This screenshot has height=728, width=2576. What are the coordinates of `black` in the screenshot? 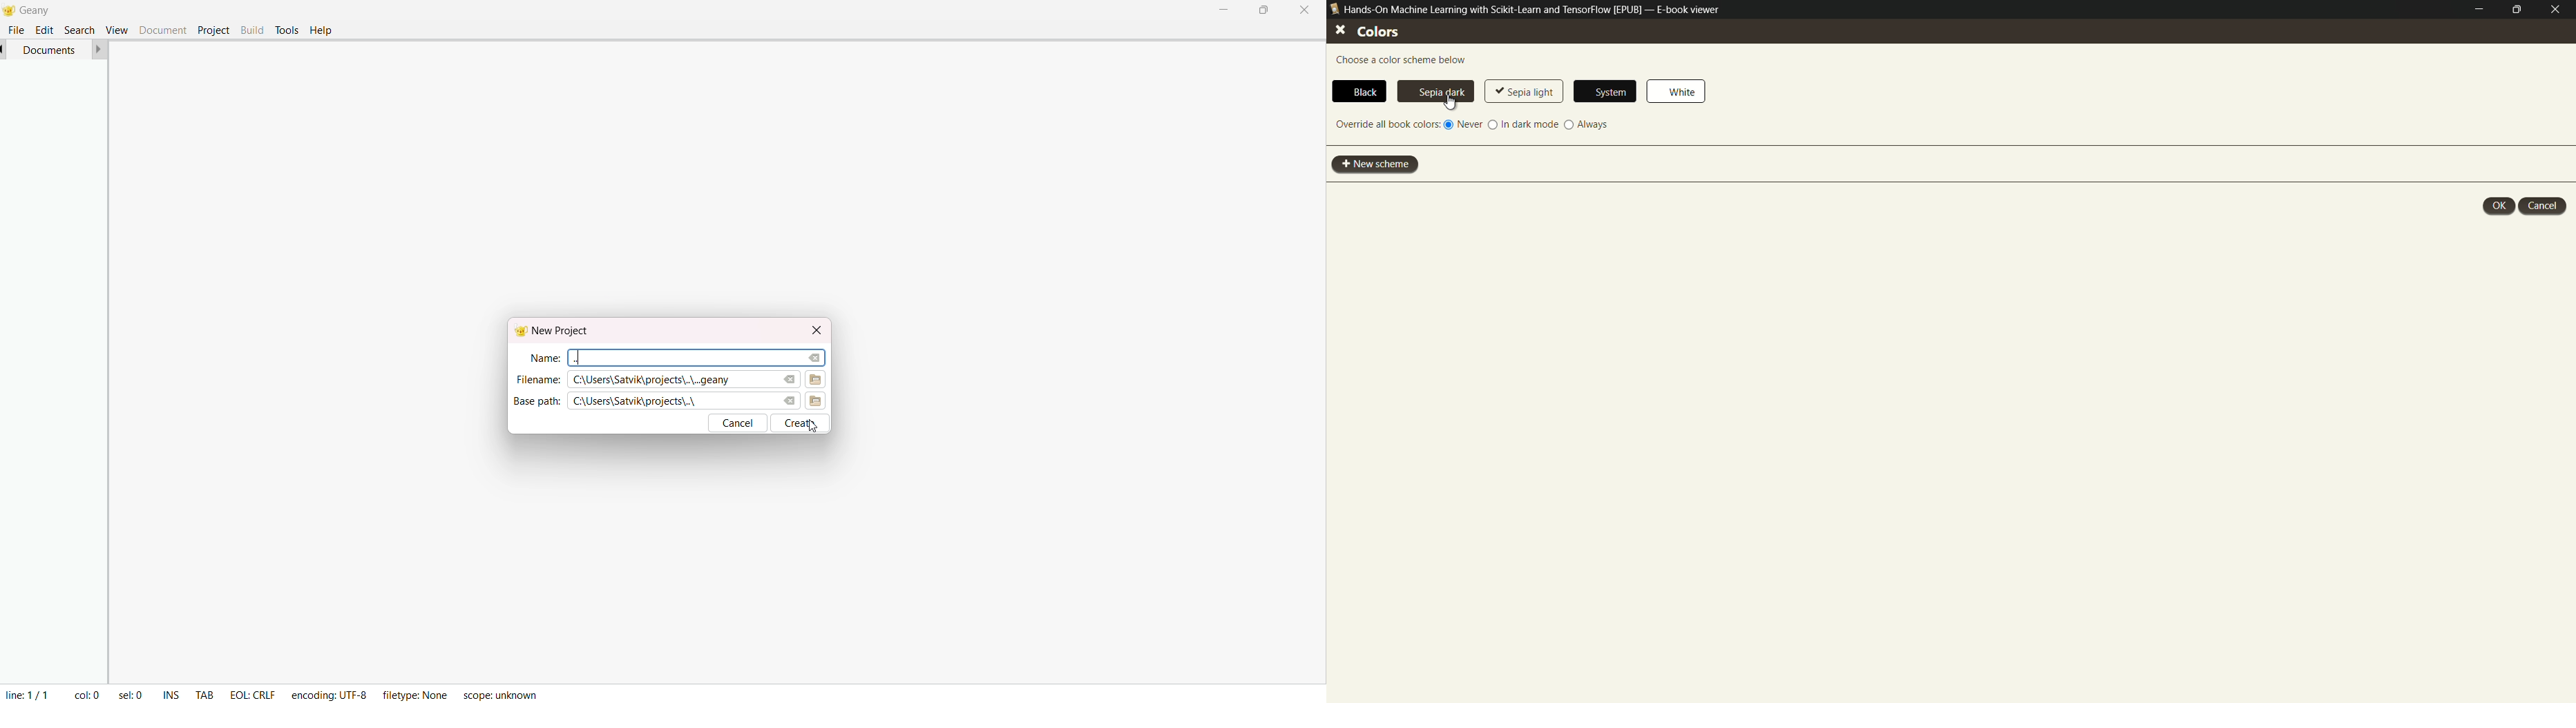 It's located at (1359, 92).